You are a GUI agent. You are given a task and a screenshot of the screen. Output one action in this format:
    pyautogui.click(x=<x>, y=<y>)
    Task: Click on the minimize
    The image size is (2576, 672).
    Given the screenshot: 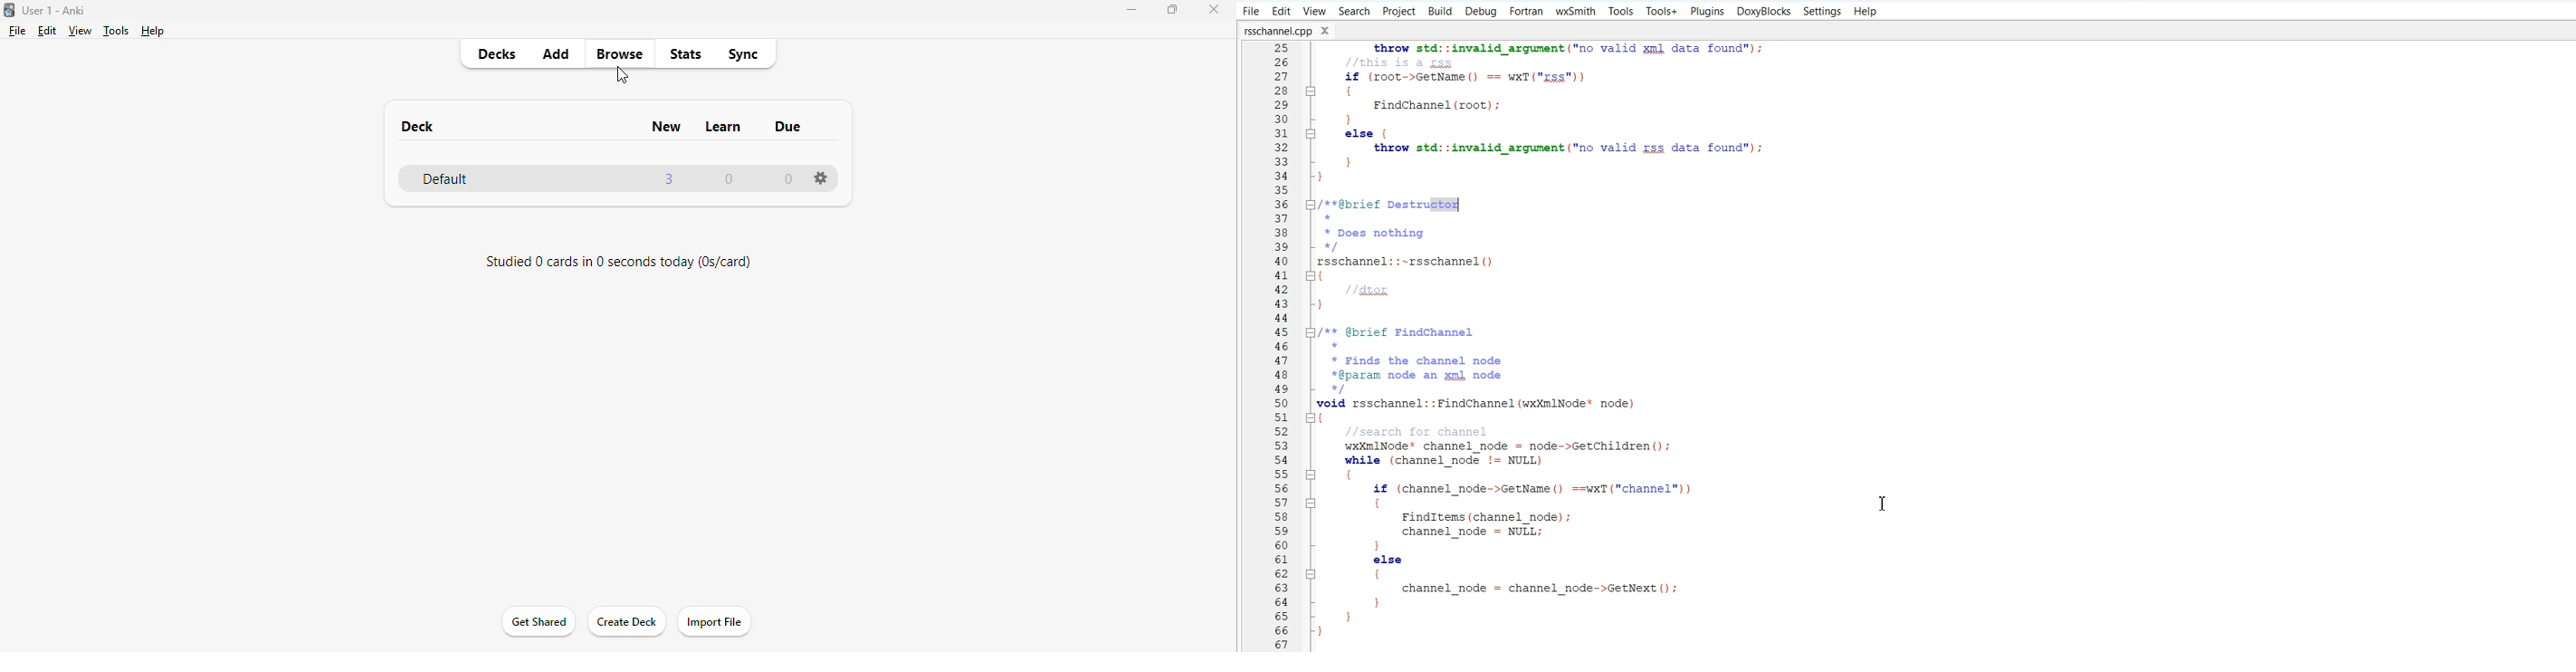 What is the action you would take?
    pyautogui.click(x=1133, y=10)
    